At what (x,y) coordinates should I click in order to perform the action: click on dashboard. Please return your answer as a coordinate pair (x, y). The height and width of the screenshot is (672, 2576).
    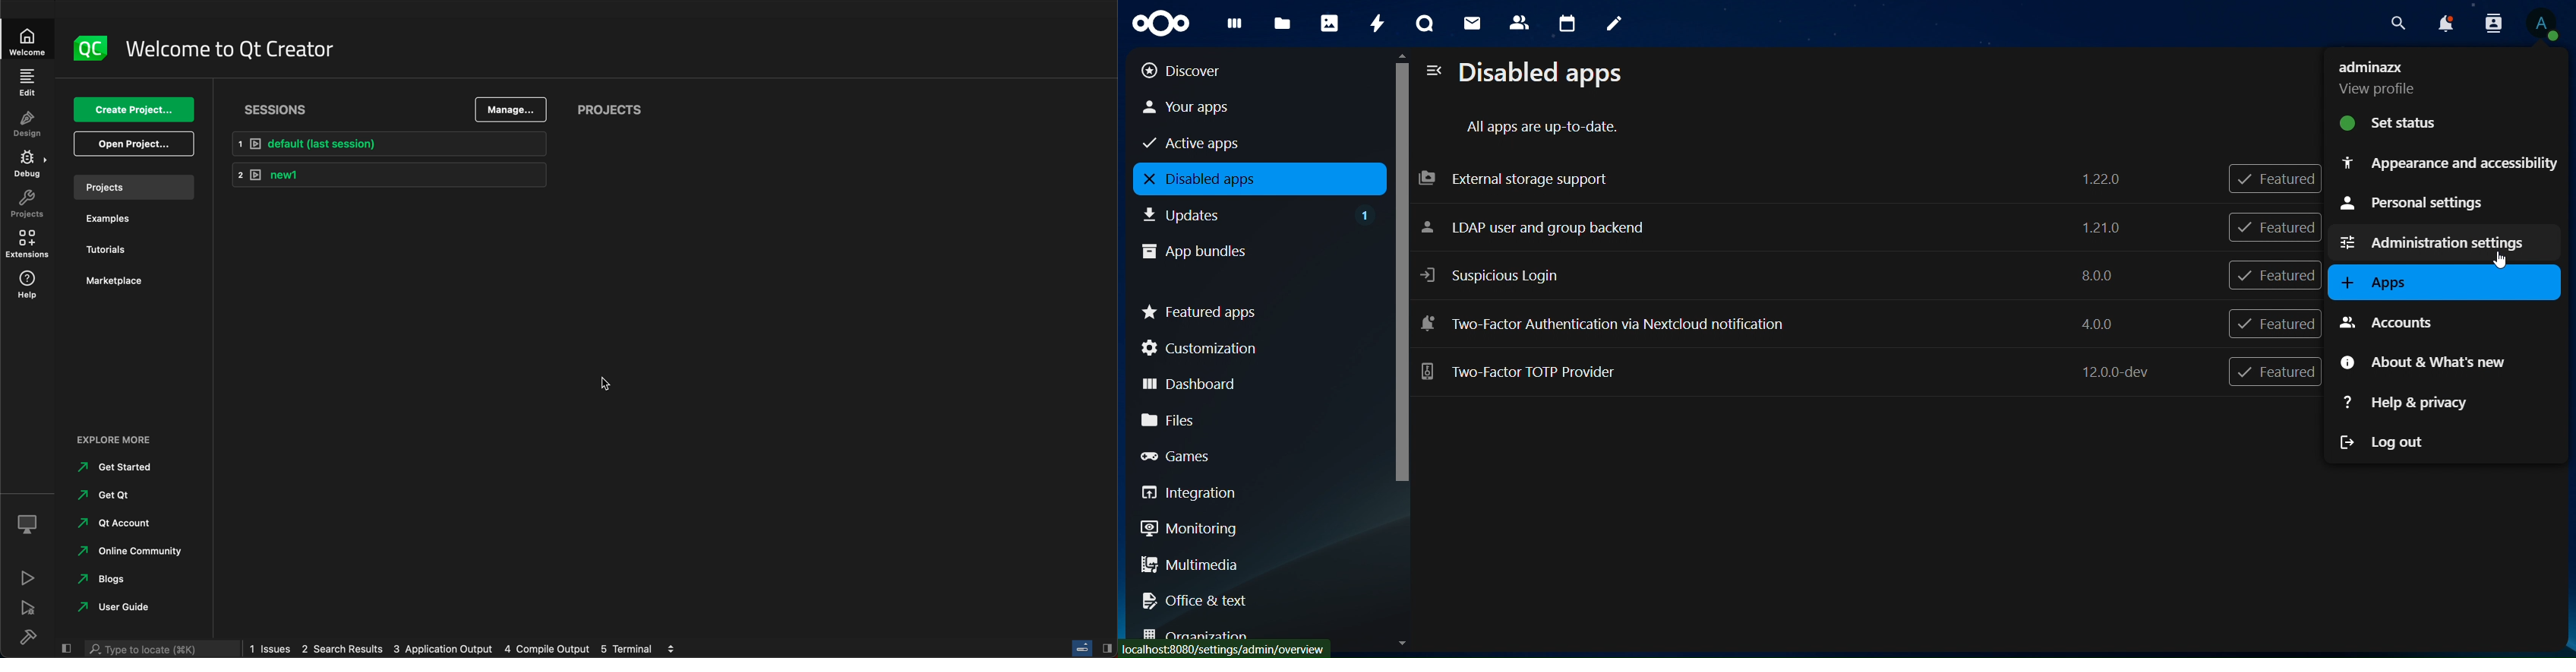
    Looking at the image, I should click on (1247, 381).